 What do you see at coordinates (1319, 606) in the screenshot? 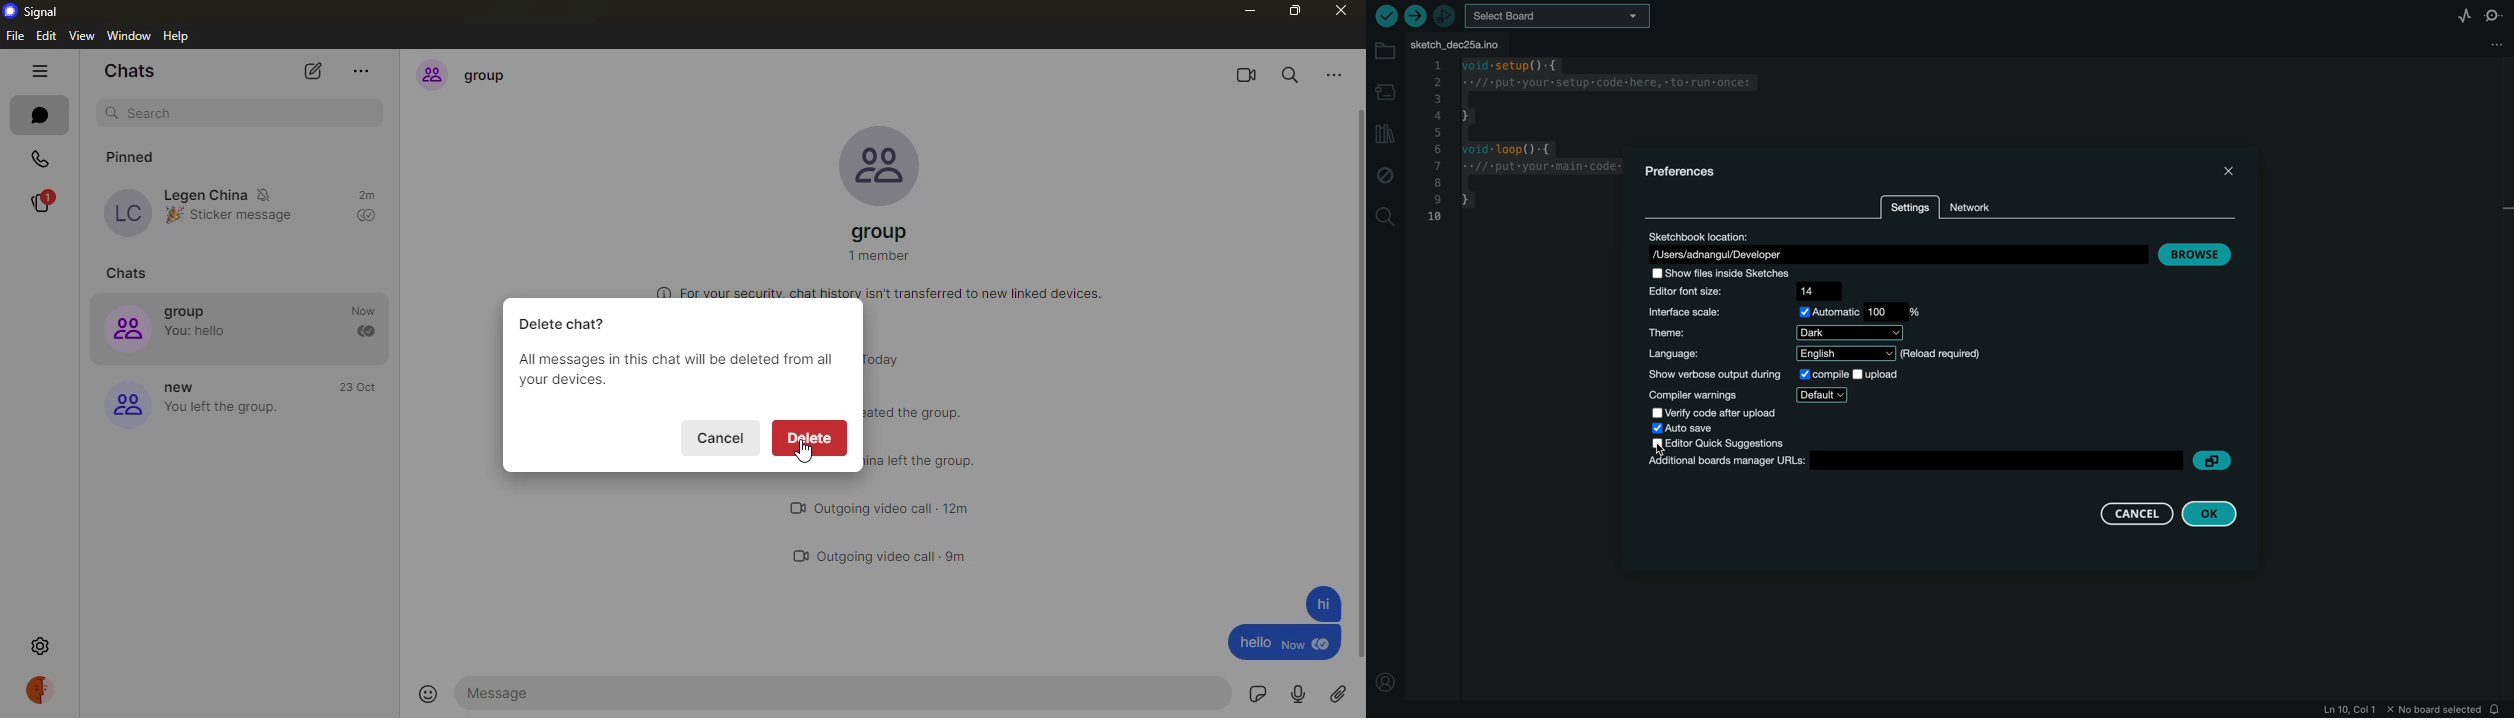
I see `message` at bounding box center [1319, 606].